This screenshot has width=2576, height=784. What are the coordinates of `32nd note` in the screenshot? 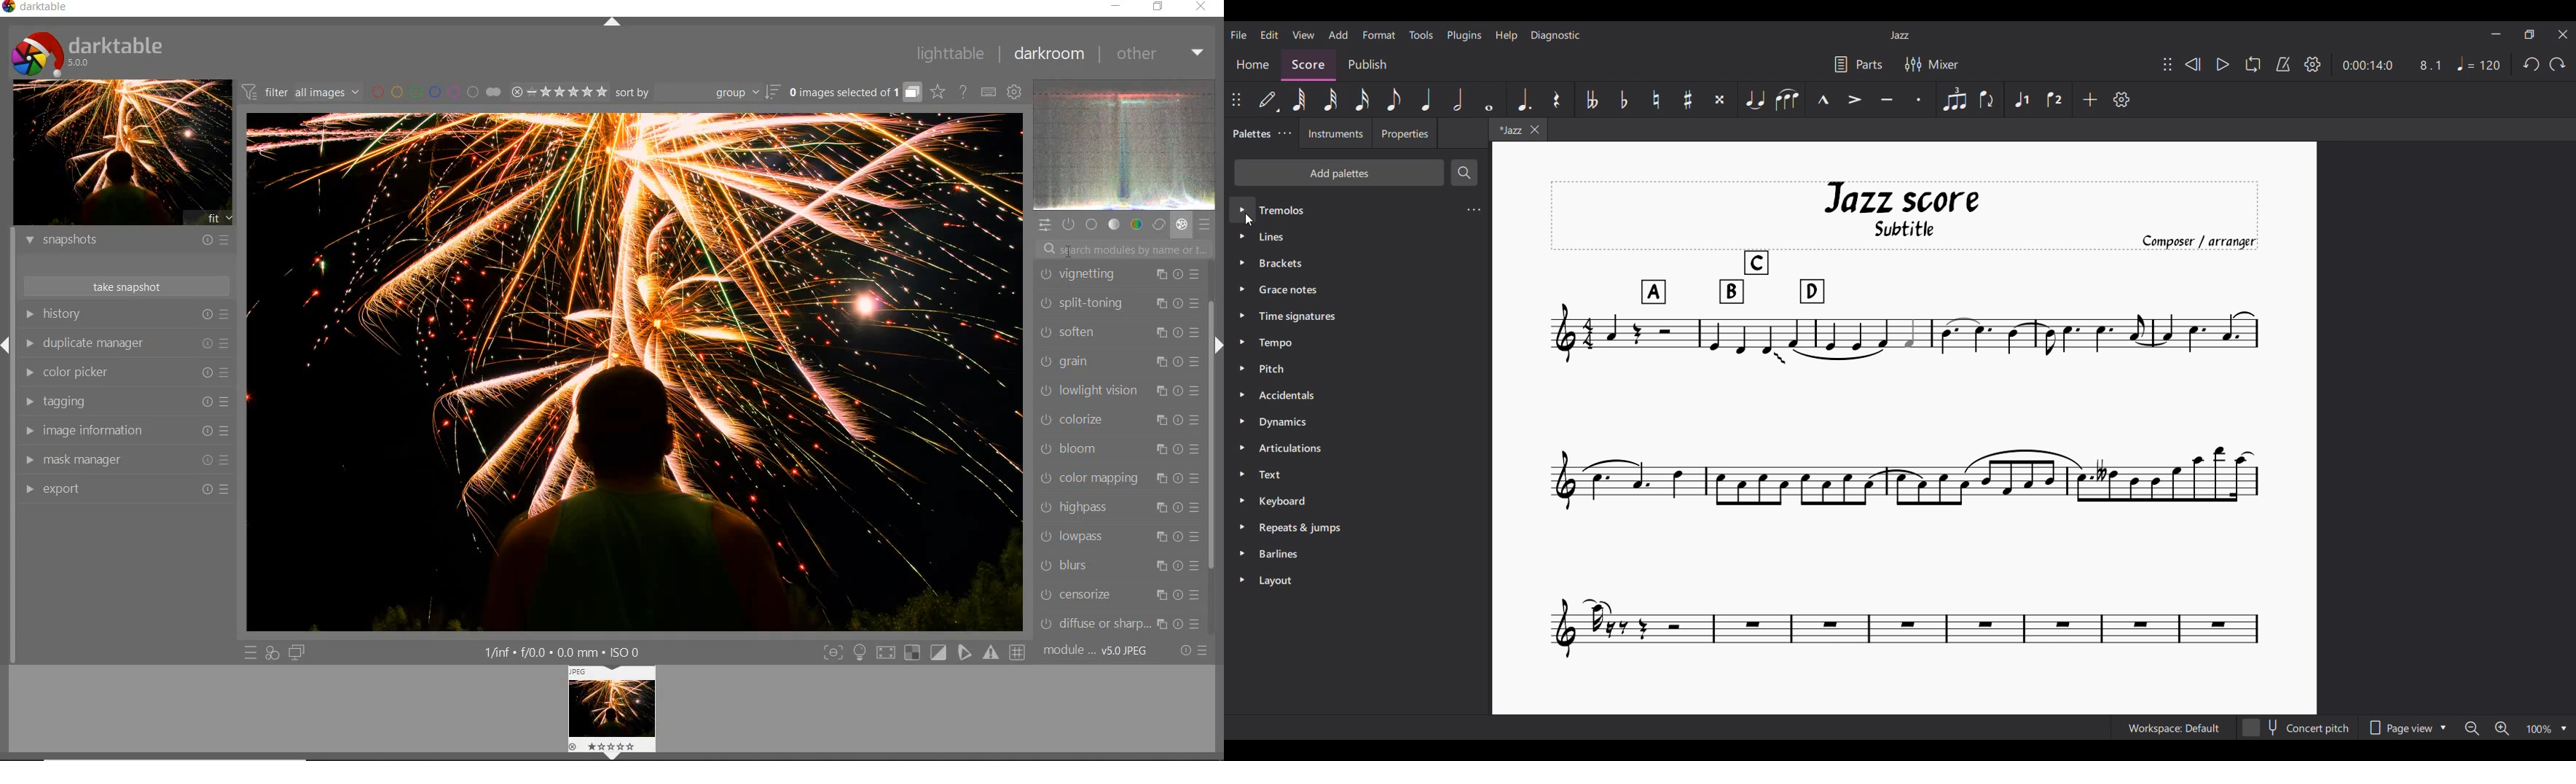 It's located at (1330, 100).